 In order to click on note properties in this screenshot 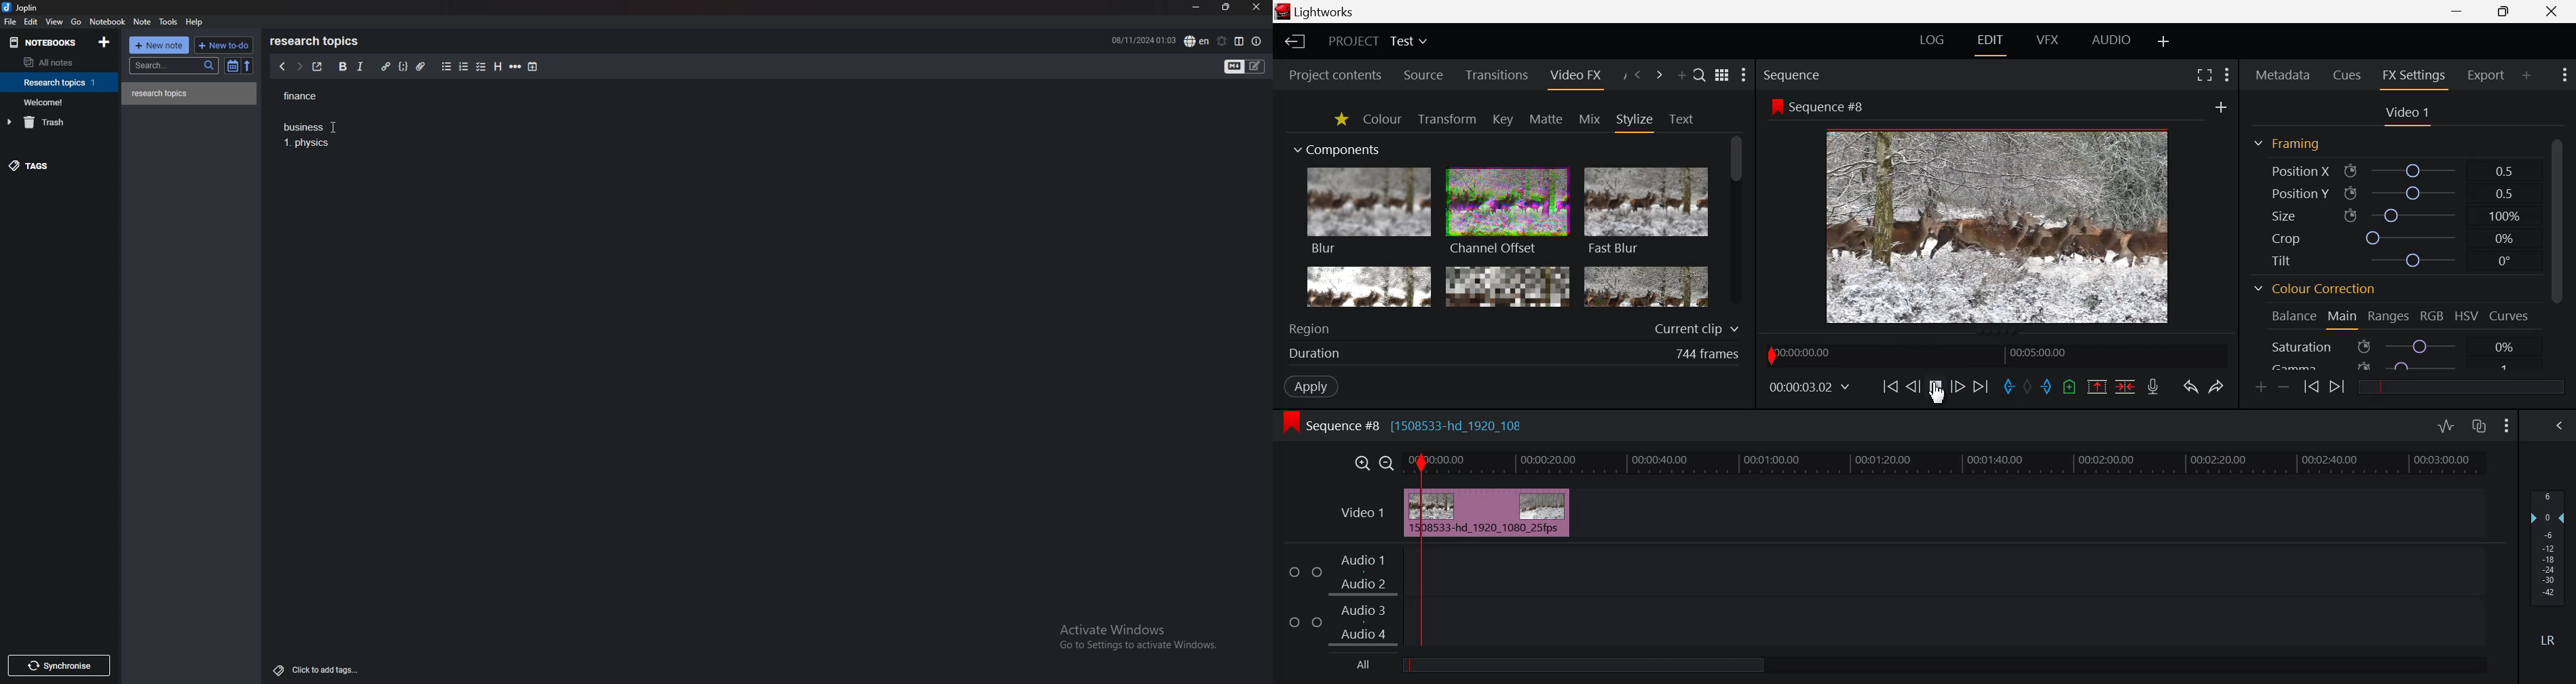, I will do `click(1257, 41)`.